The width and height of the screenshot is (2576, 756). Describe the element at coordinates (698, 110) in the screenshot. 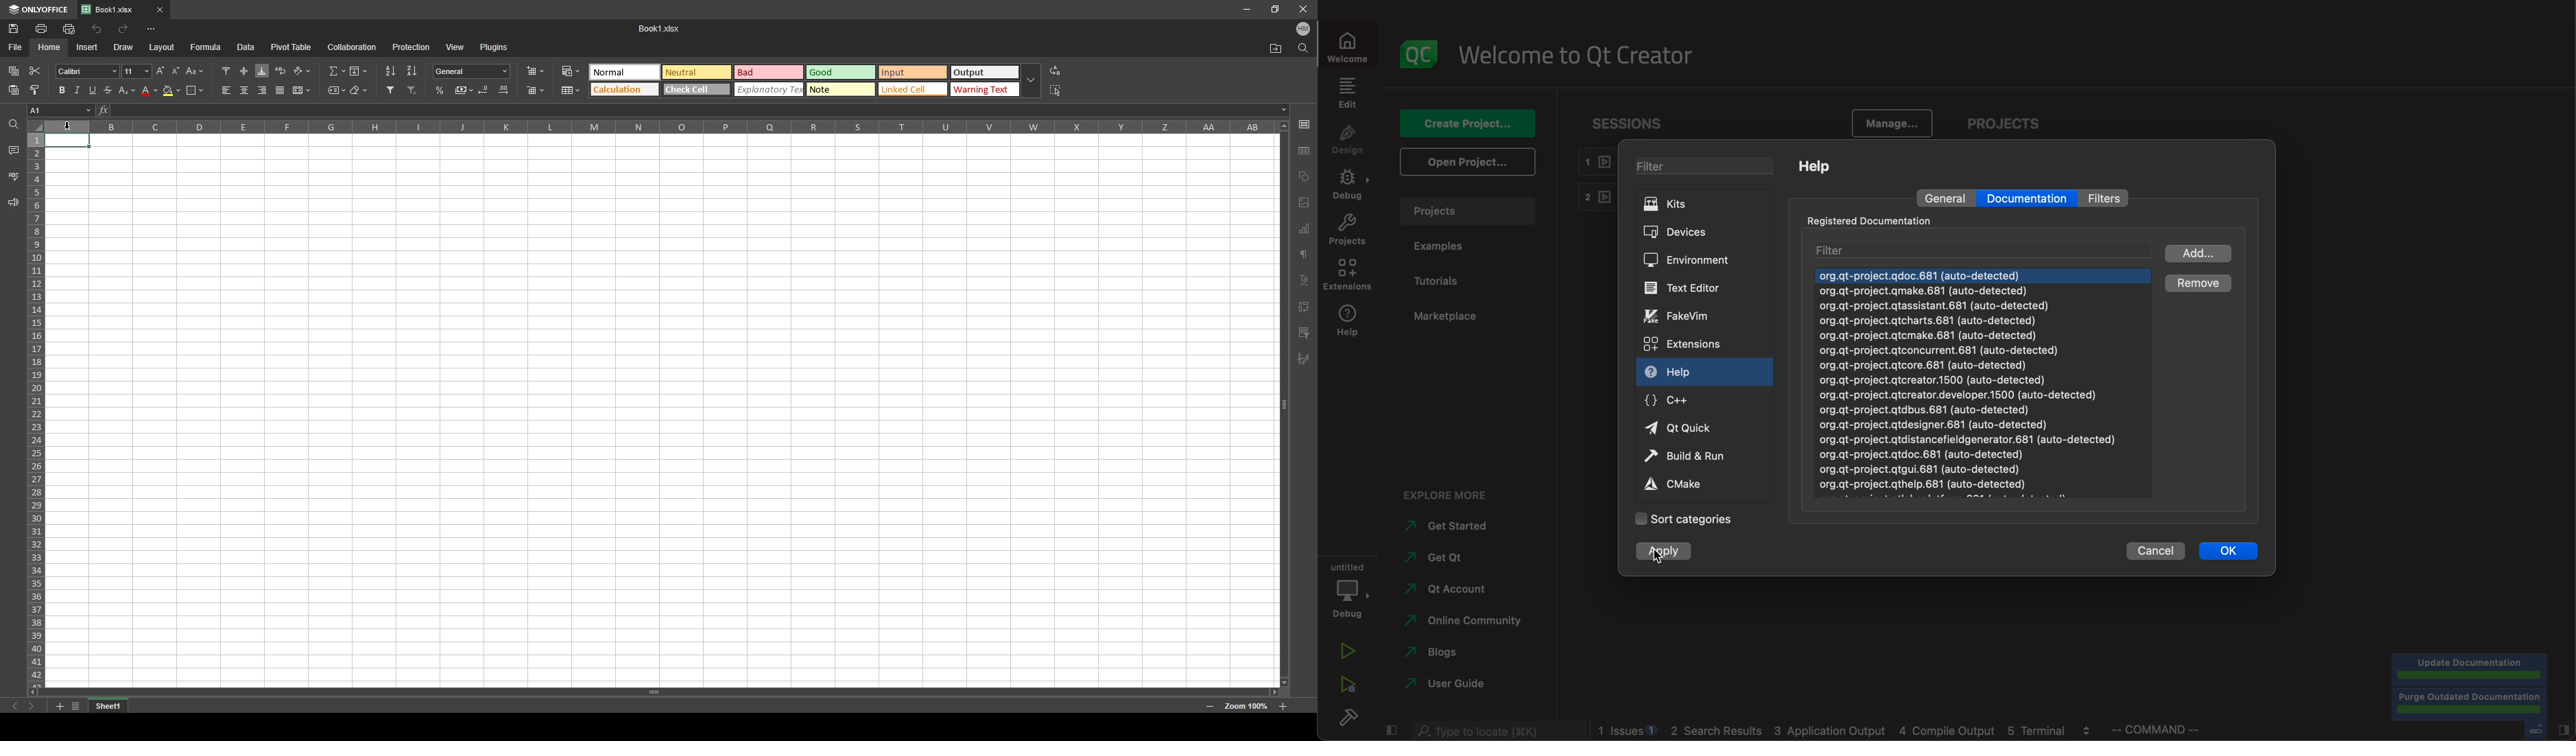

I see `input box` at that location.